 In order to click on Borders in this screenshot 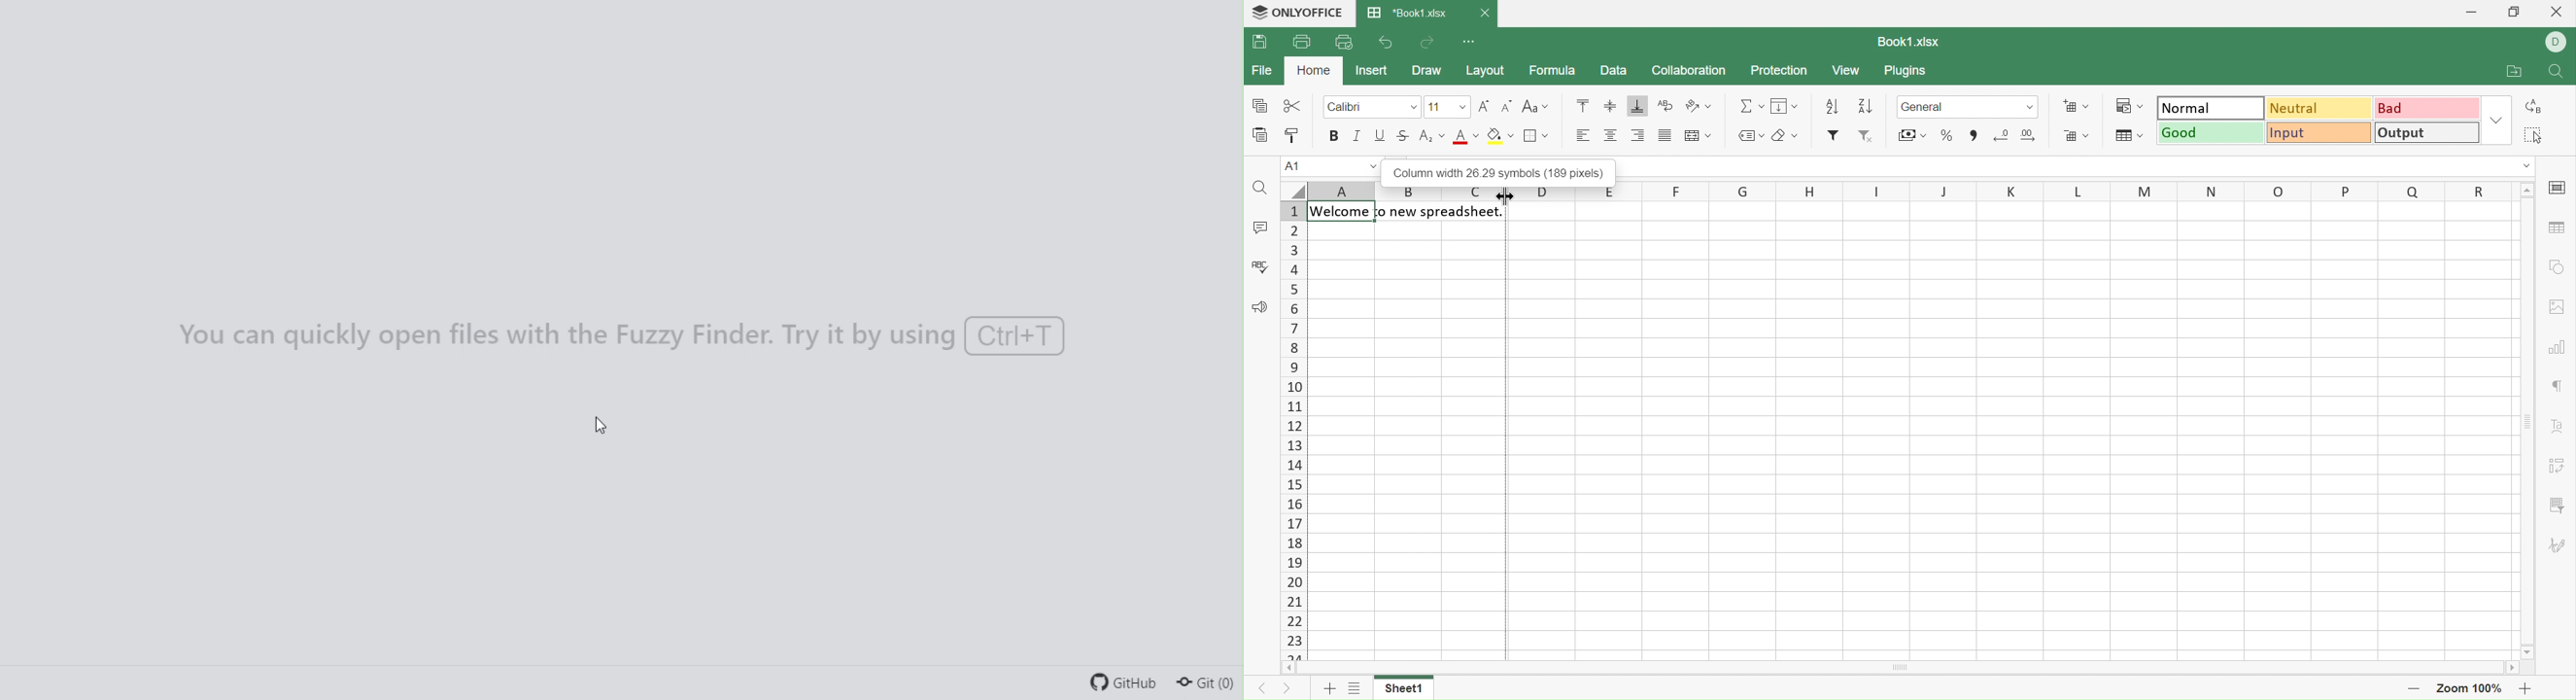, I will do `click(1534, 135)`.